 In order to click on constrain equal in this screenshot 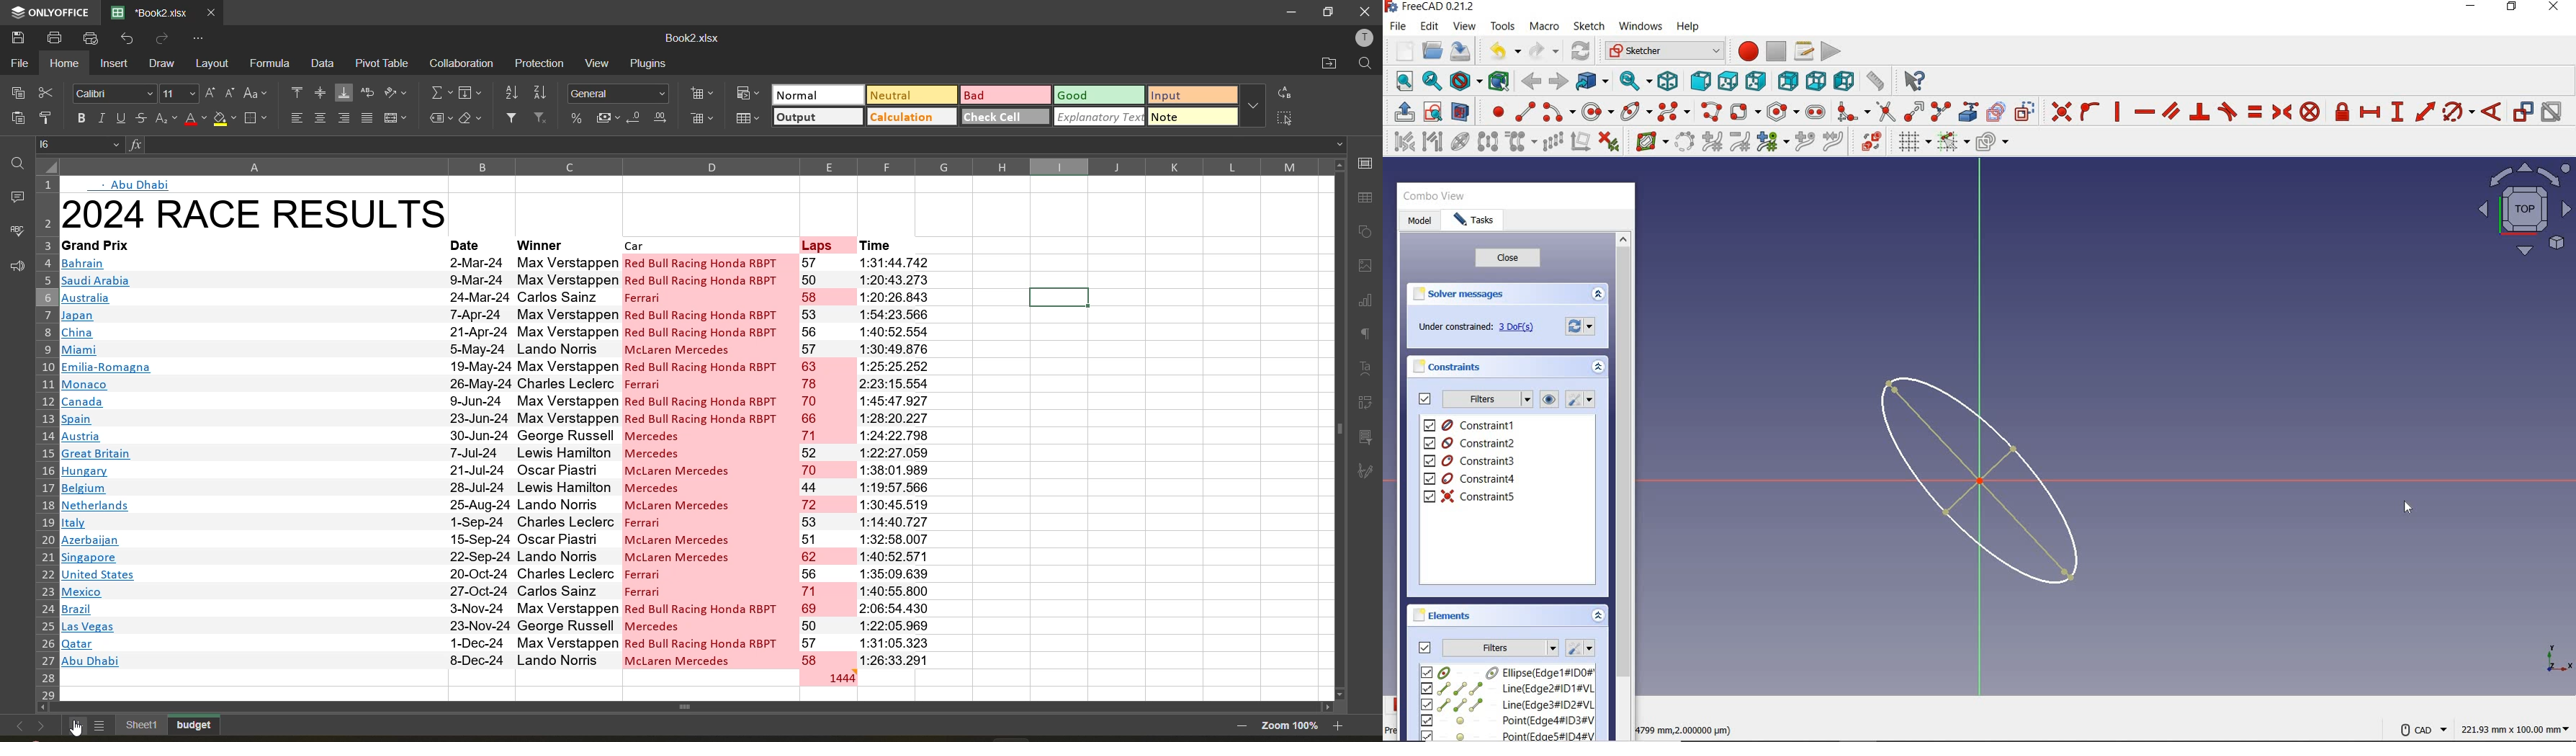, I will do `click(2256, 112)`.